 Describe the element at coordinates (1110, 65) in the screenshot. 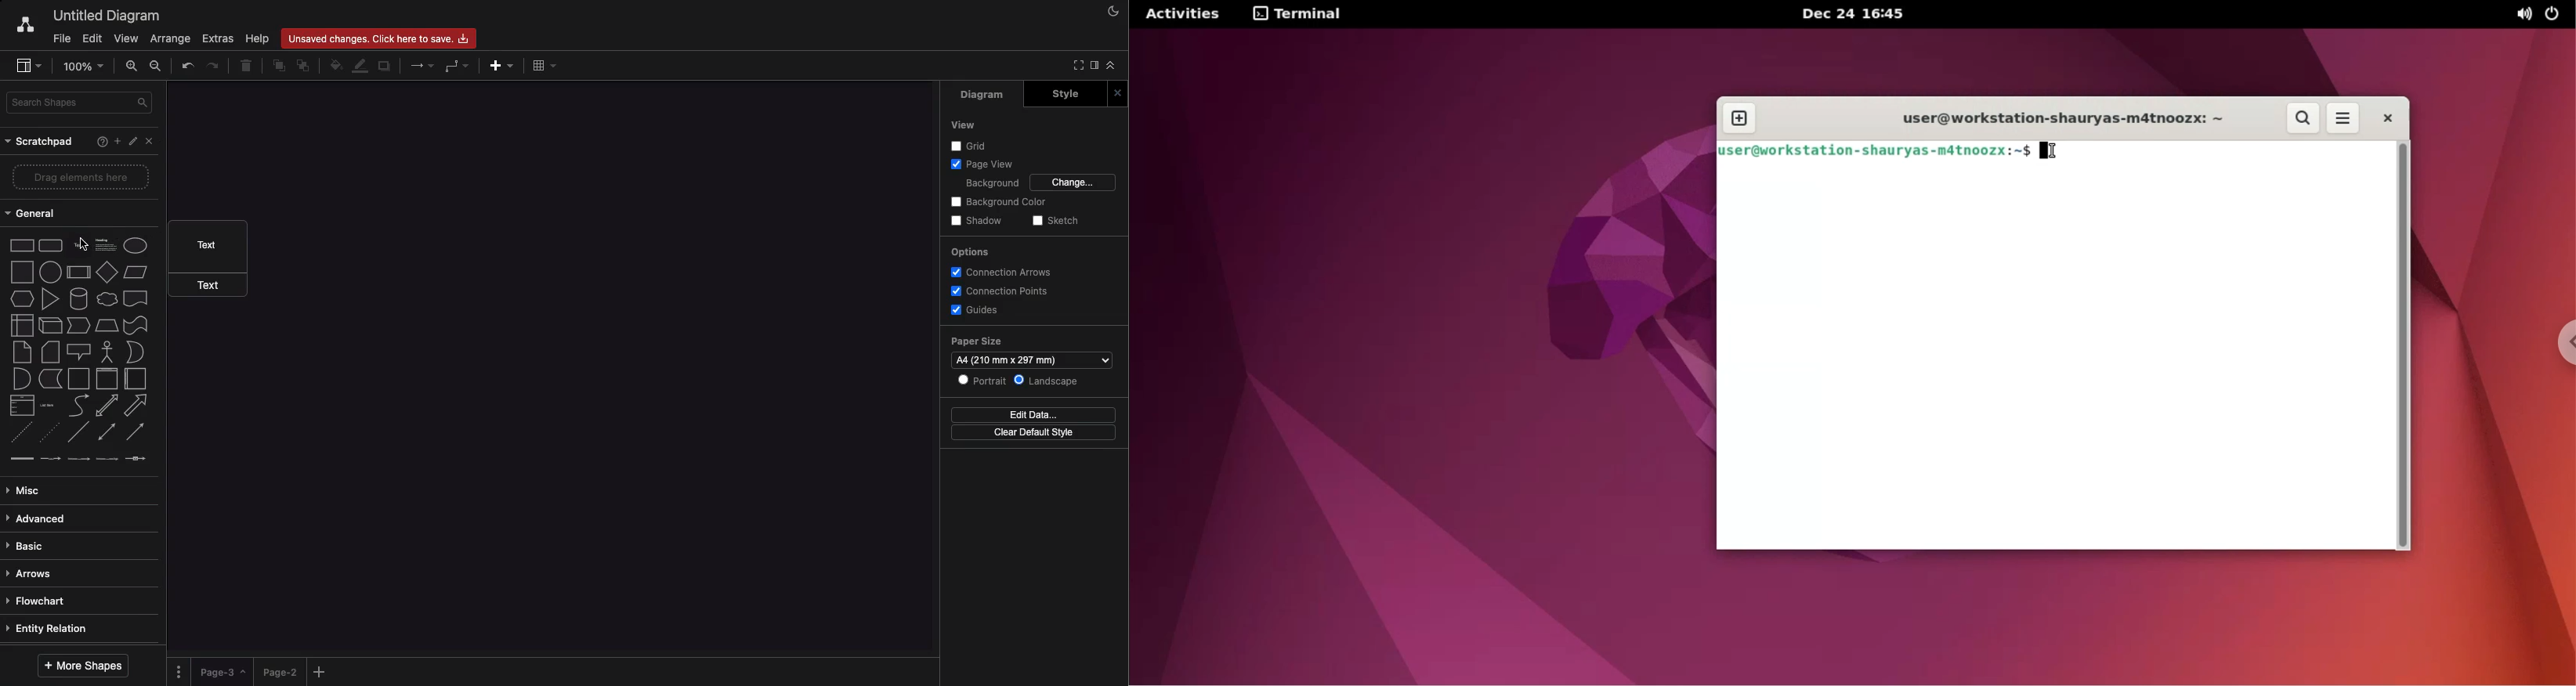

I see `Collapse` at that location.